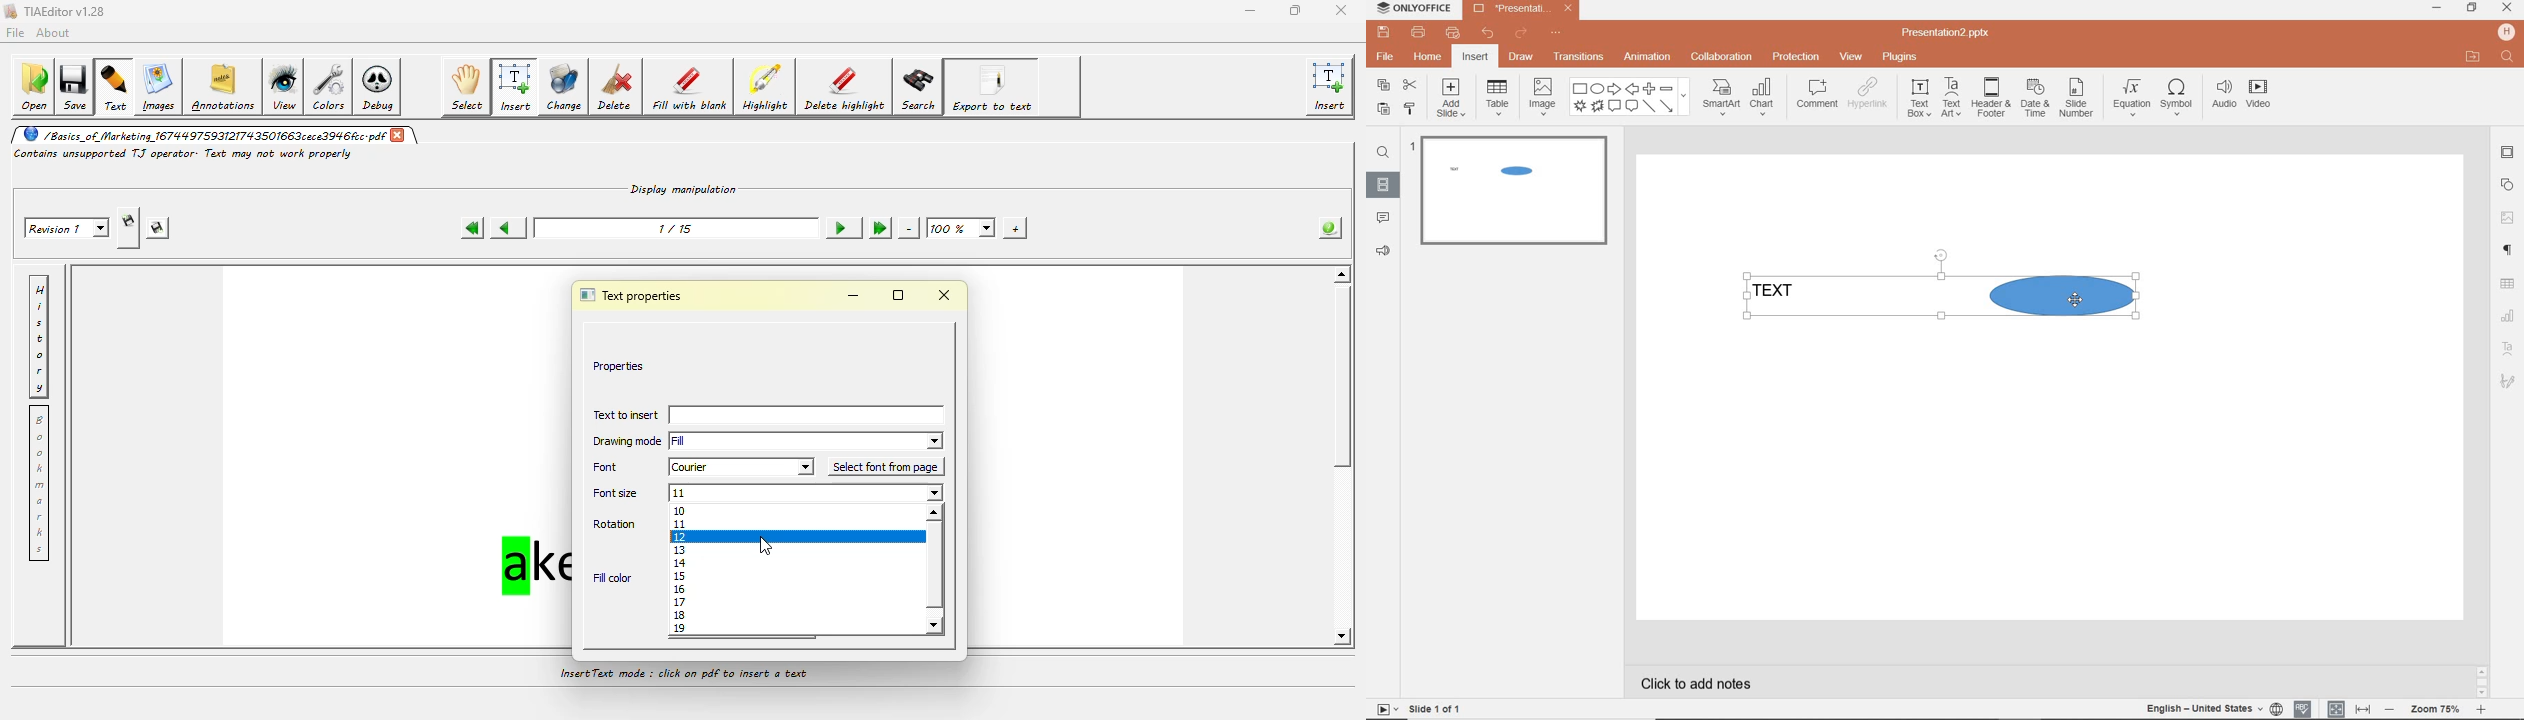 This screenshot has height=728, width=2548. What do you see at coordinates (1386, 57) in the screenshot?
I see `file` at bounding box center [1386, 57].